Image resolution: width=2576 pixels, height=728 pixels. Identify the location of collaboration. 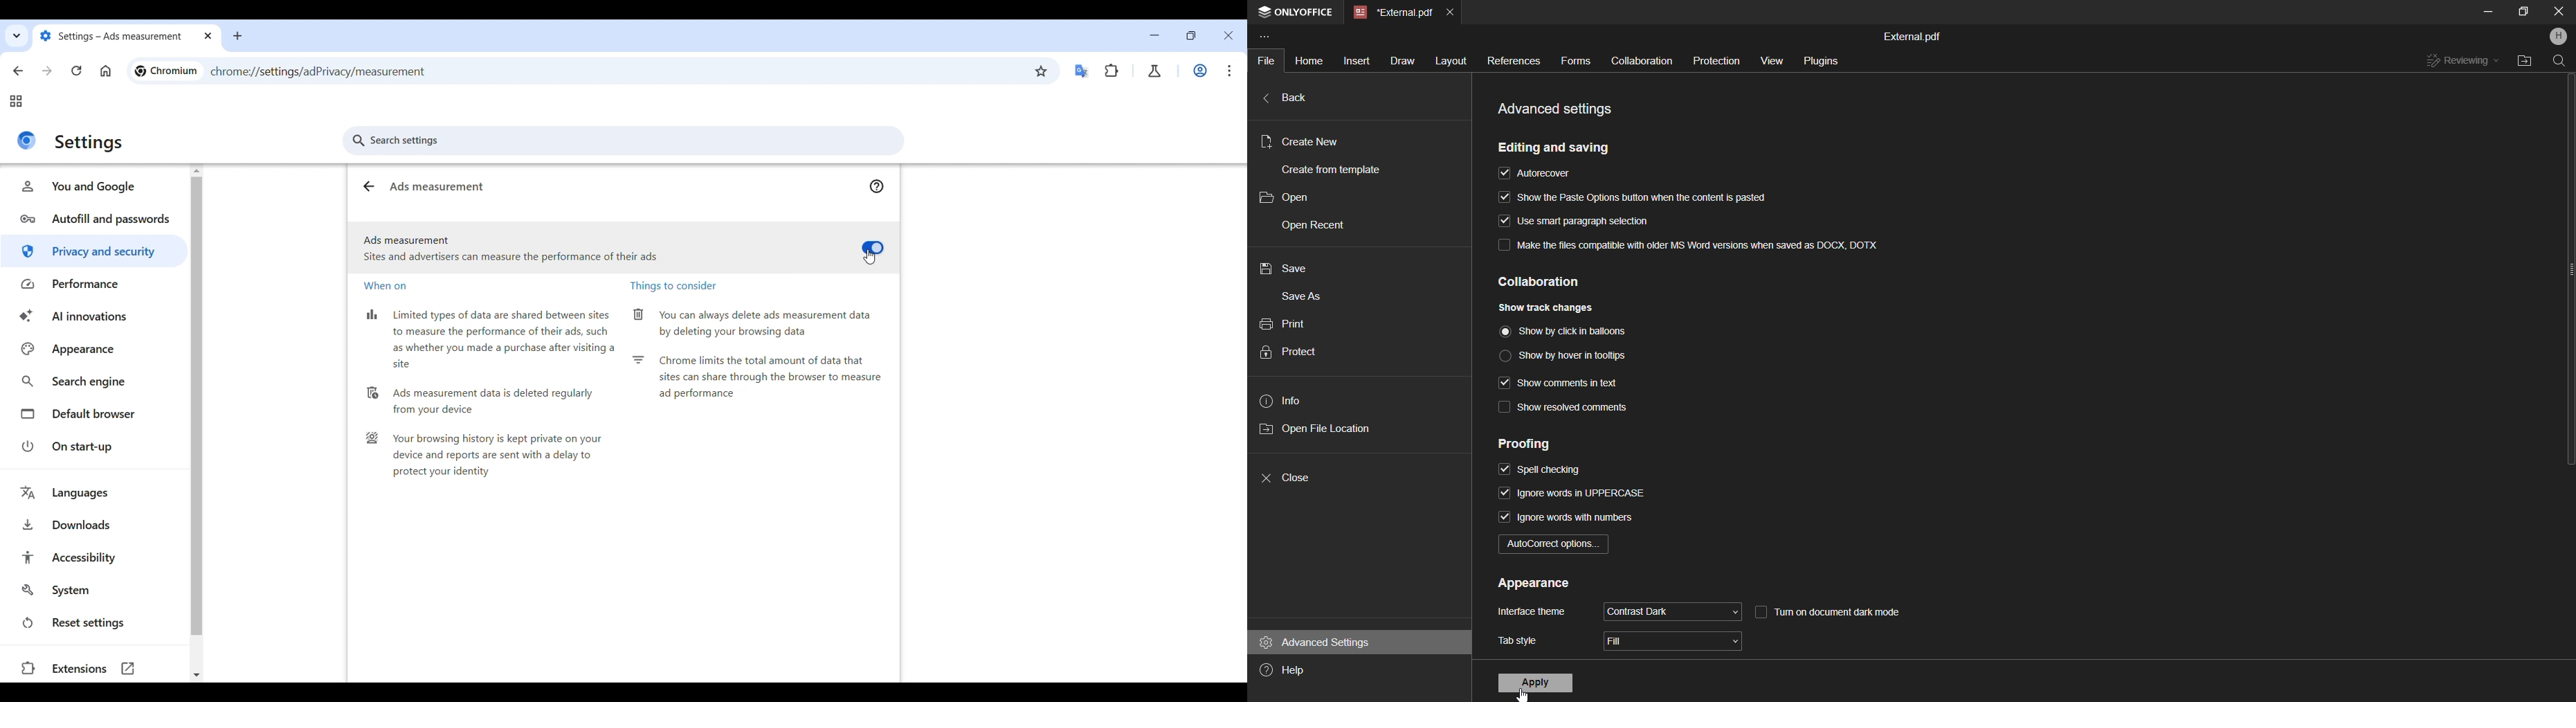
(1557, 282).